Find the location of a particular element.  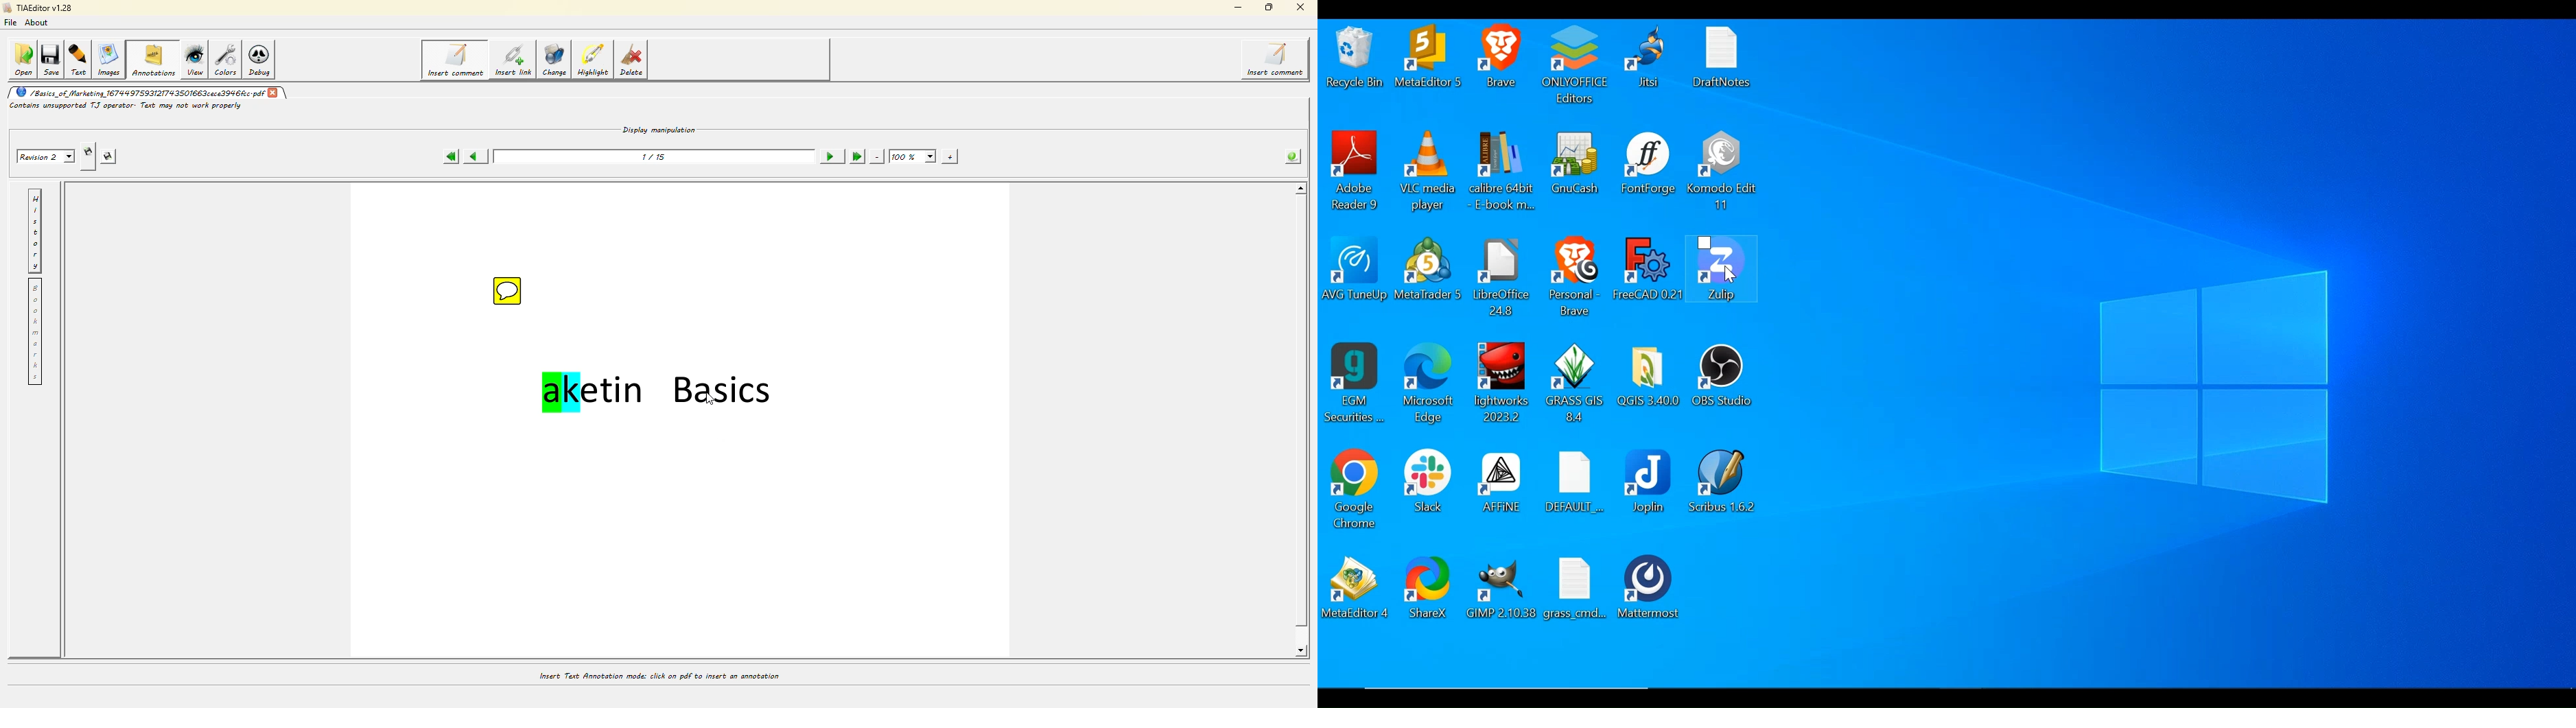

Meta Desktop Icon is located at coordinates (1432, 269).